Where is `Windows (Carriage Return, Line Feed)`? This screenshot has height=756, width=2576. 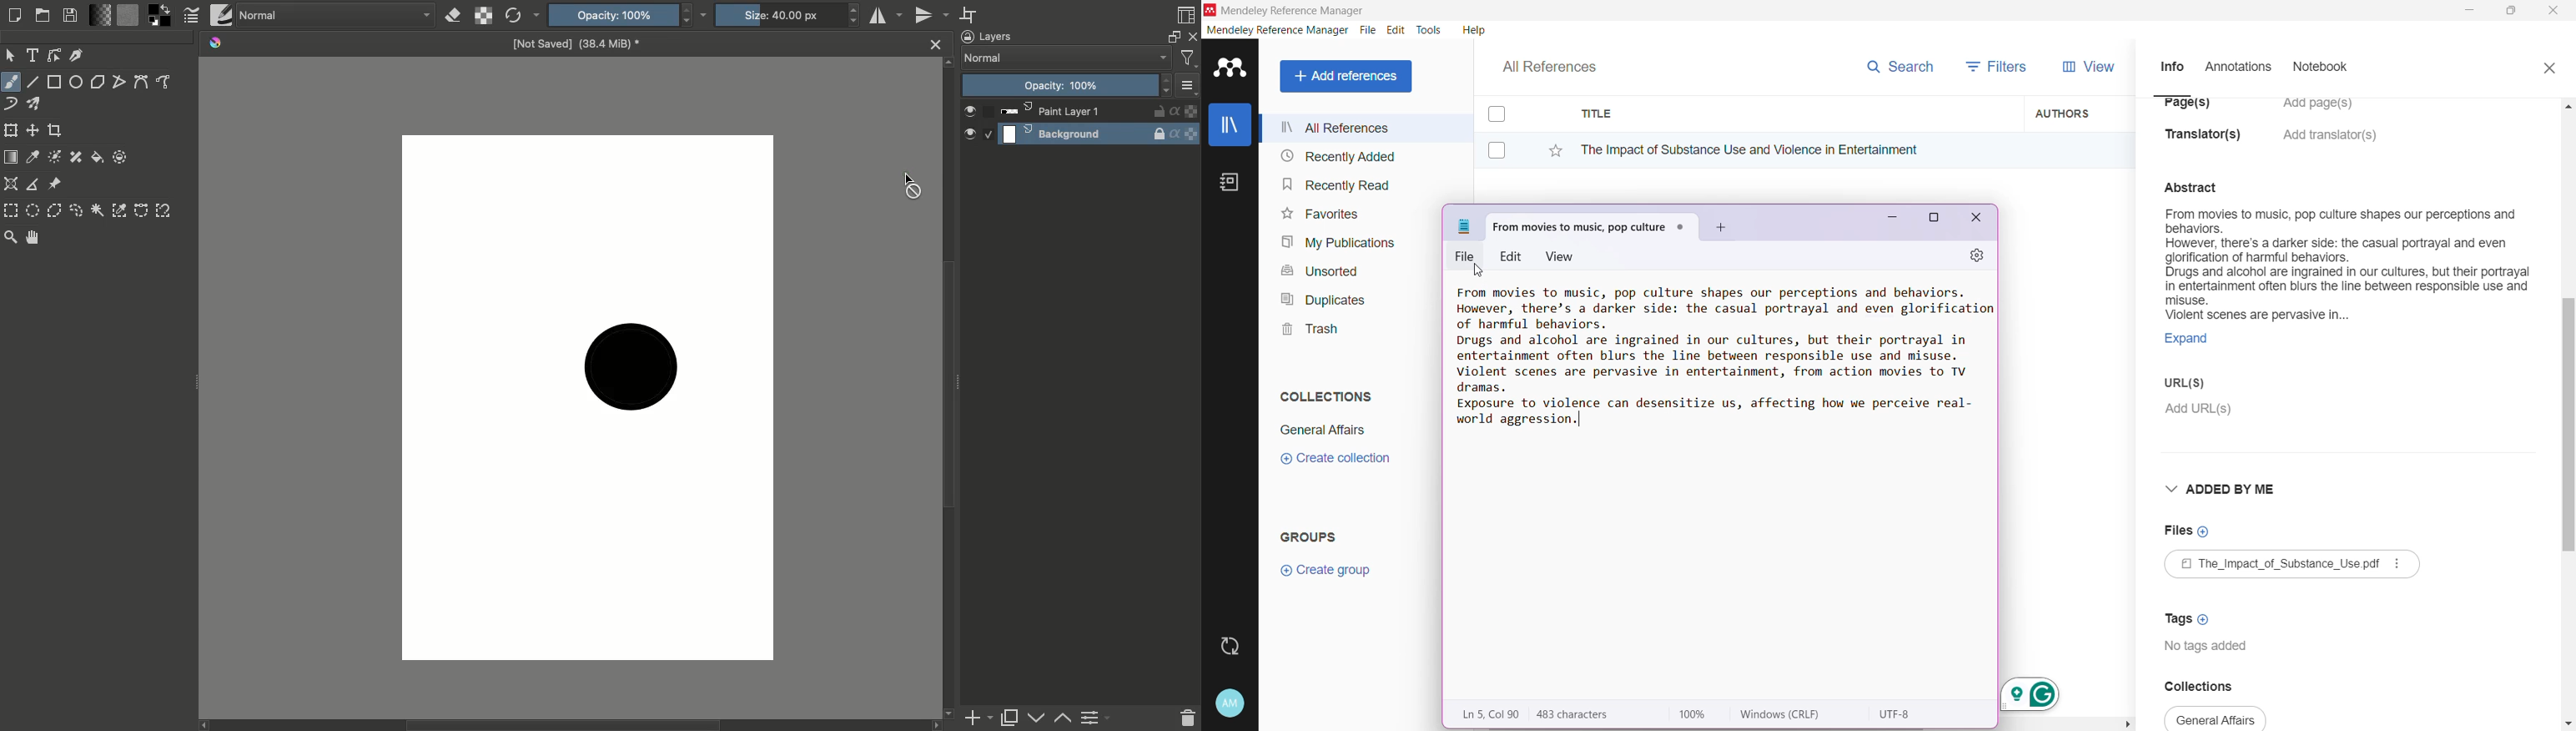 Windows (Carriage Return, Line Feed) is located at coordinates (1790, 715).